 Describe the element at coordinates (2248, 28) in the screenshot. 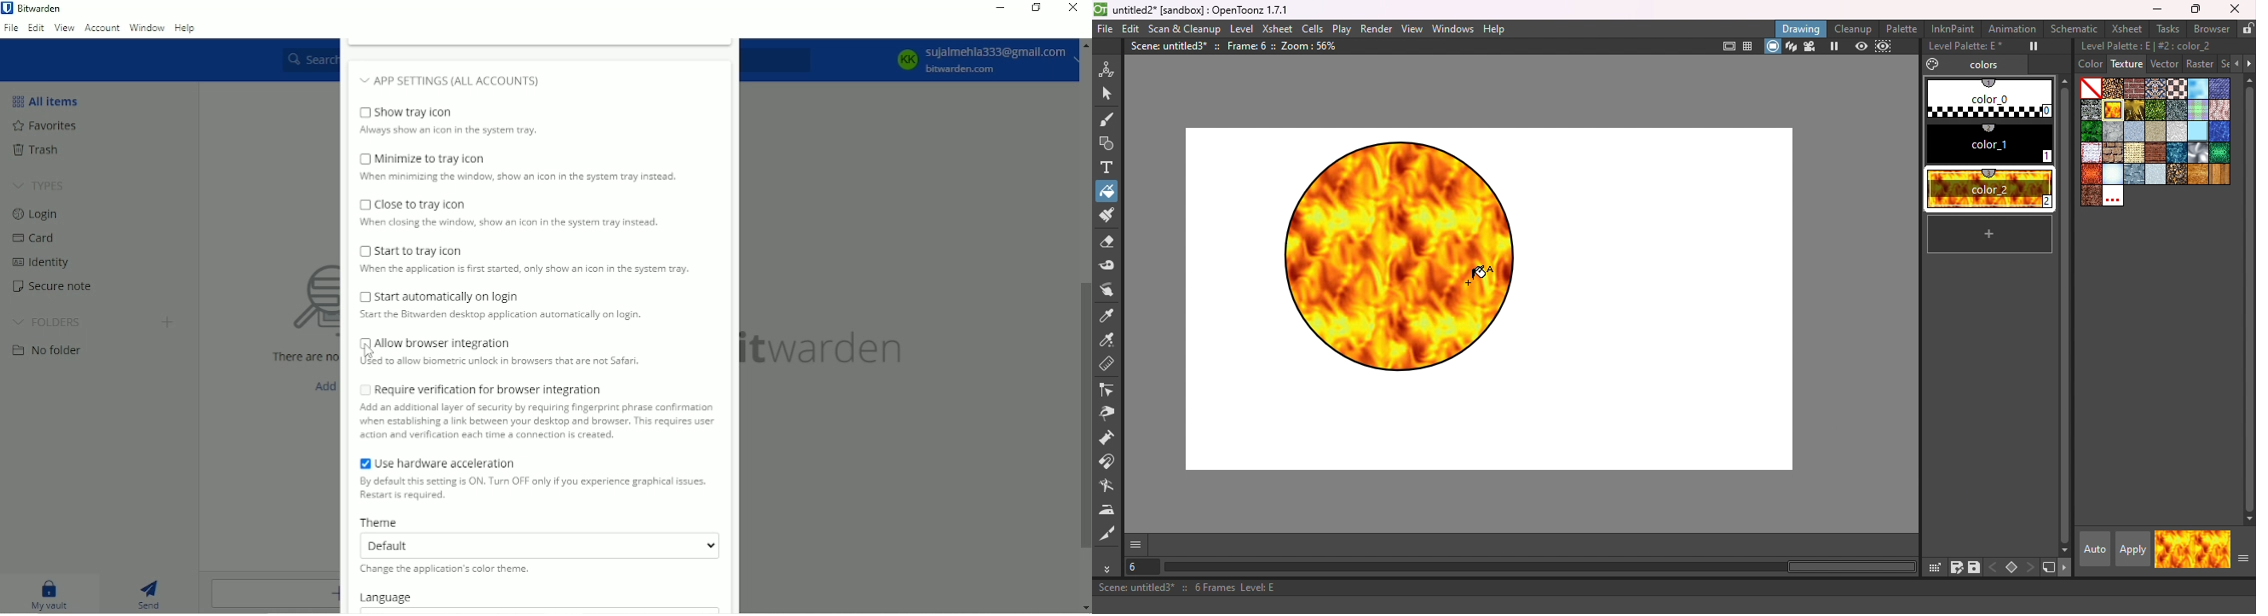

I see `Lock rooms tab` at that location.